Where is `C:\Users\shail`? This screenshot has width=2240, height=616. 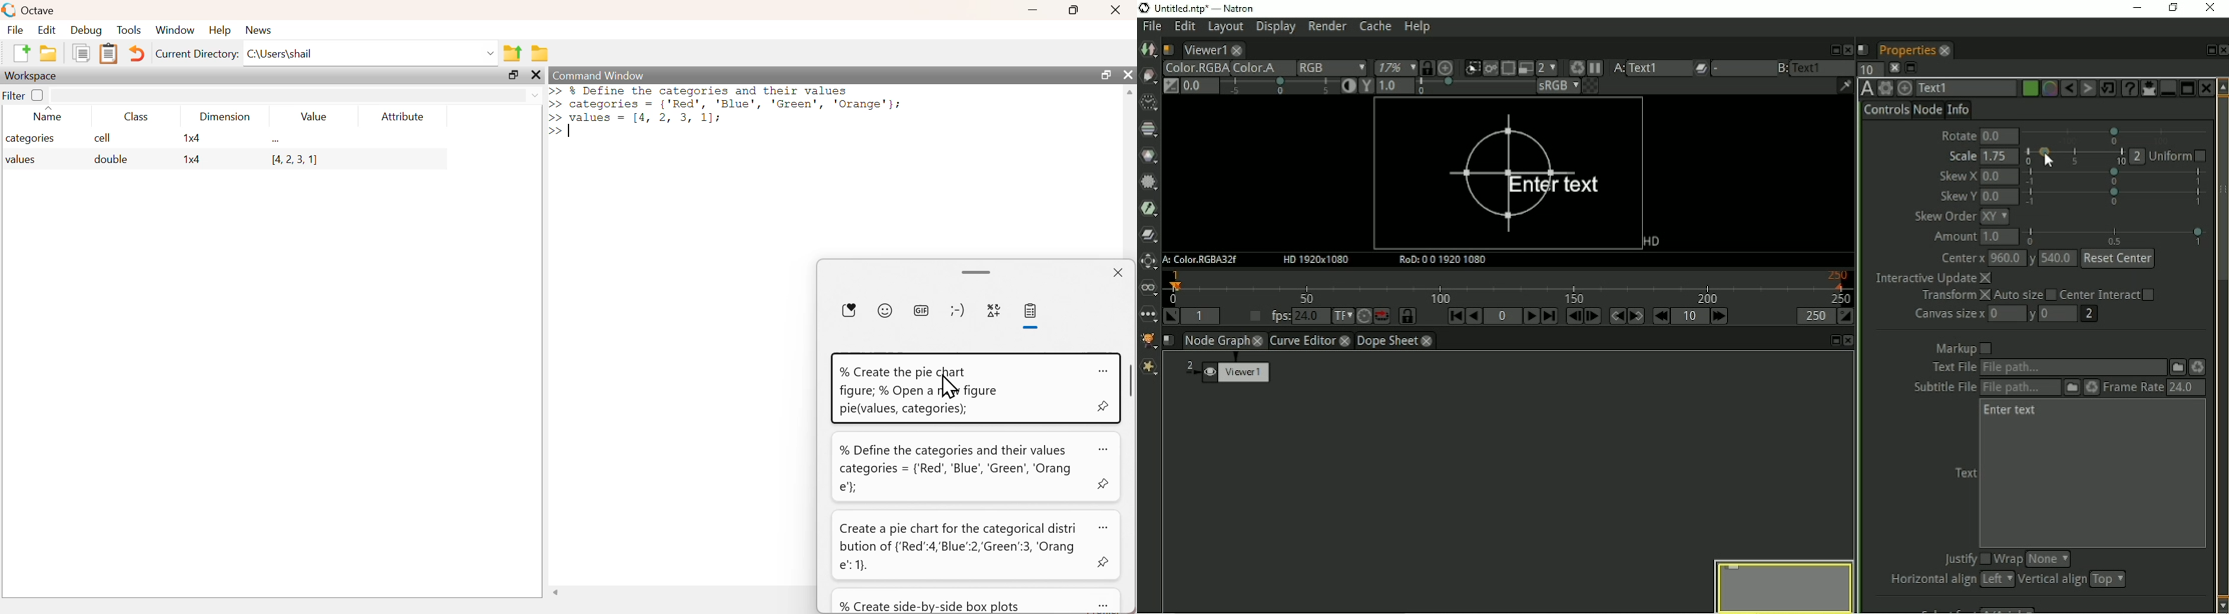 C:\Users\shail is located at coordinates (280, 53).